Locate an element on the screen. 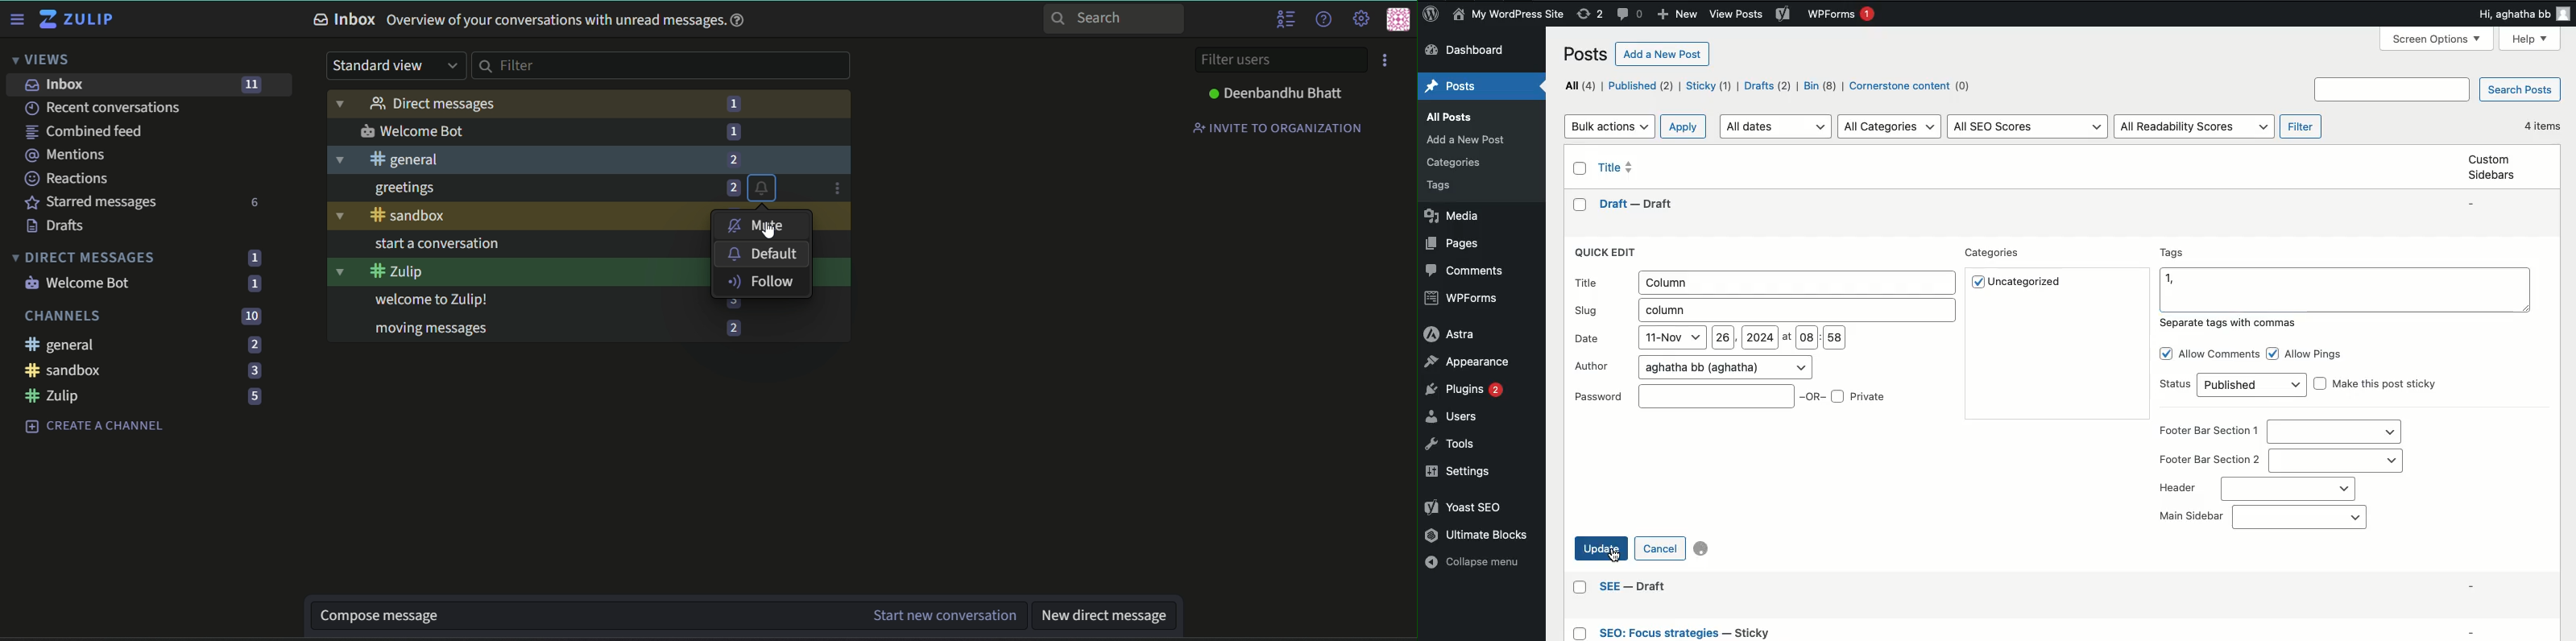  Cursor is located at coordinates (773, 235).